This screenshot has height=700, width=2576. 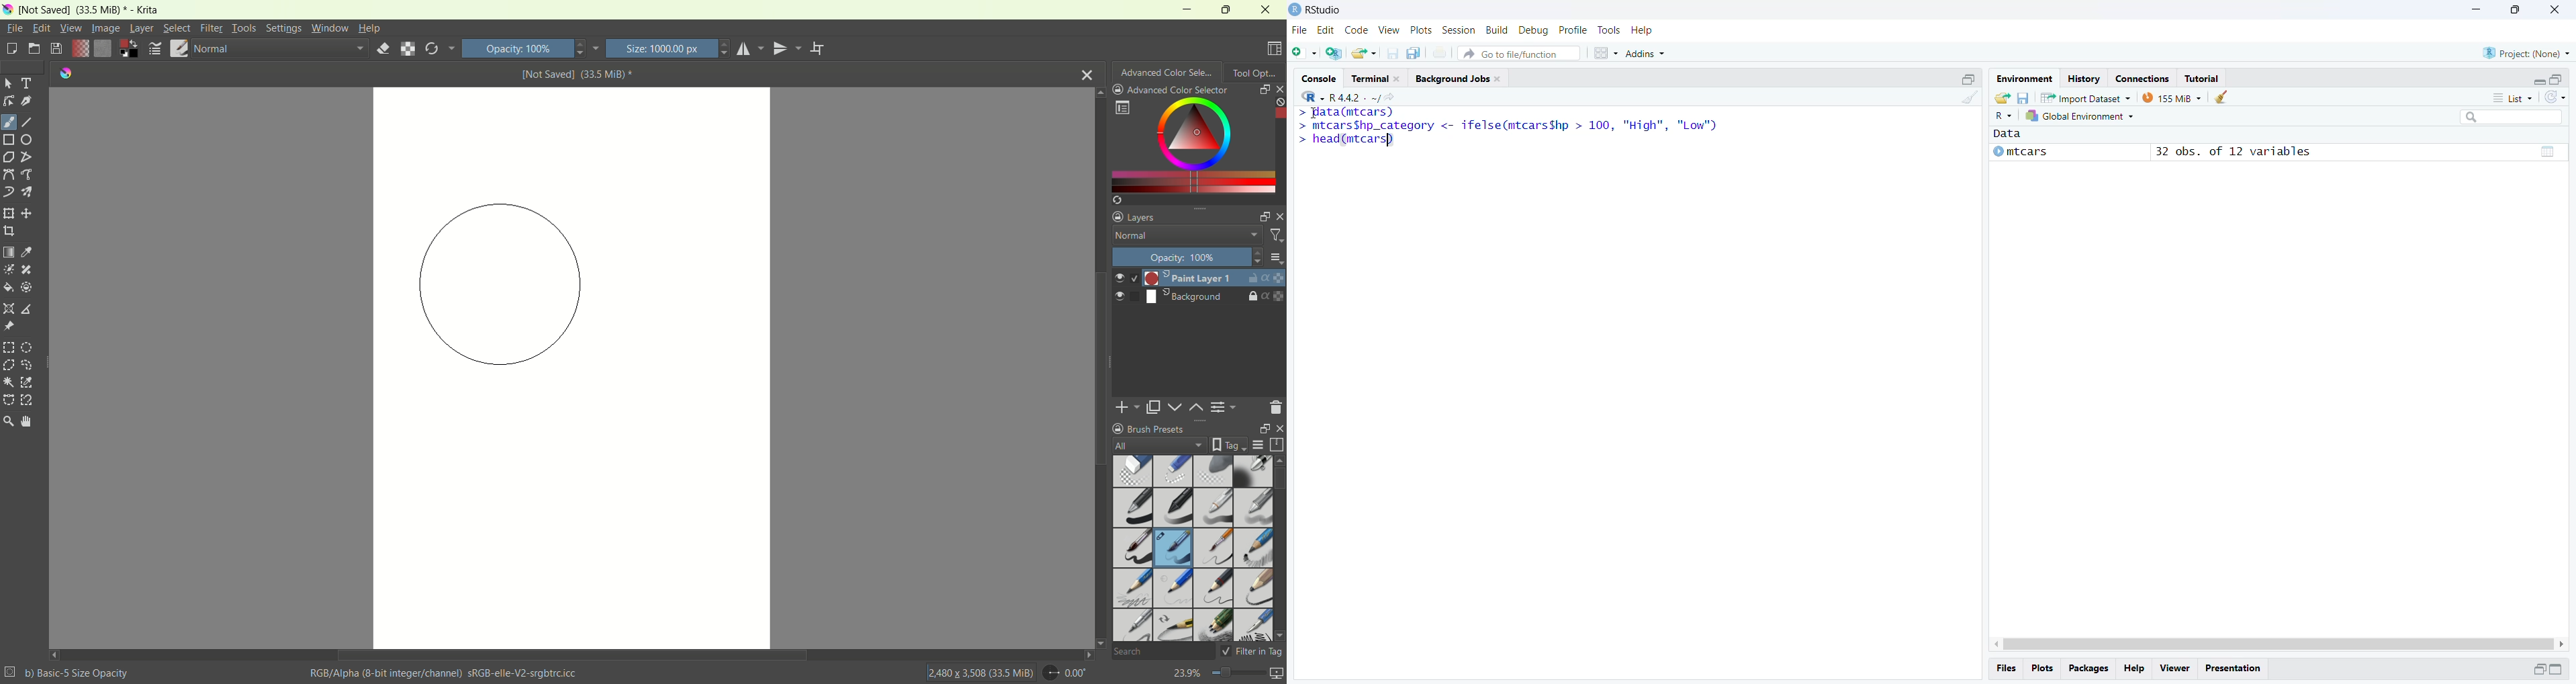 What do you see at coordinates (2560, 669) in the screenshot?
I see `Maximize` at bounding box center [2560, 669].